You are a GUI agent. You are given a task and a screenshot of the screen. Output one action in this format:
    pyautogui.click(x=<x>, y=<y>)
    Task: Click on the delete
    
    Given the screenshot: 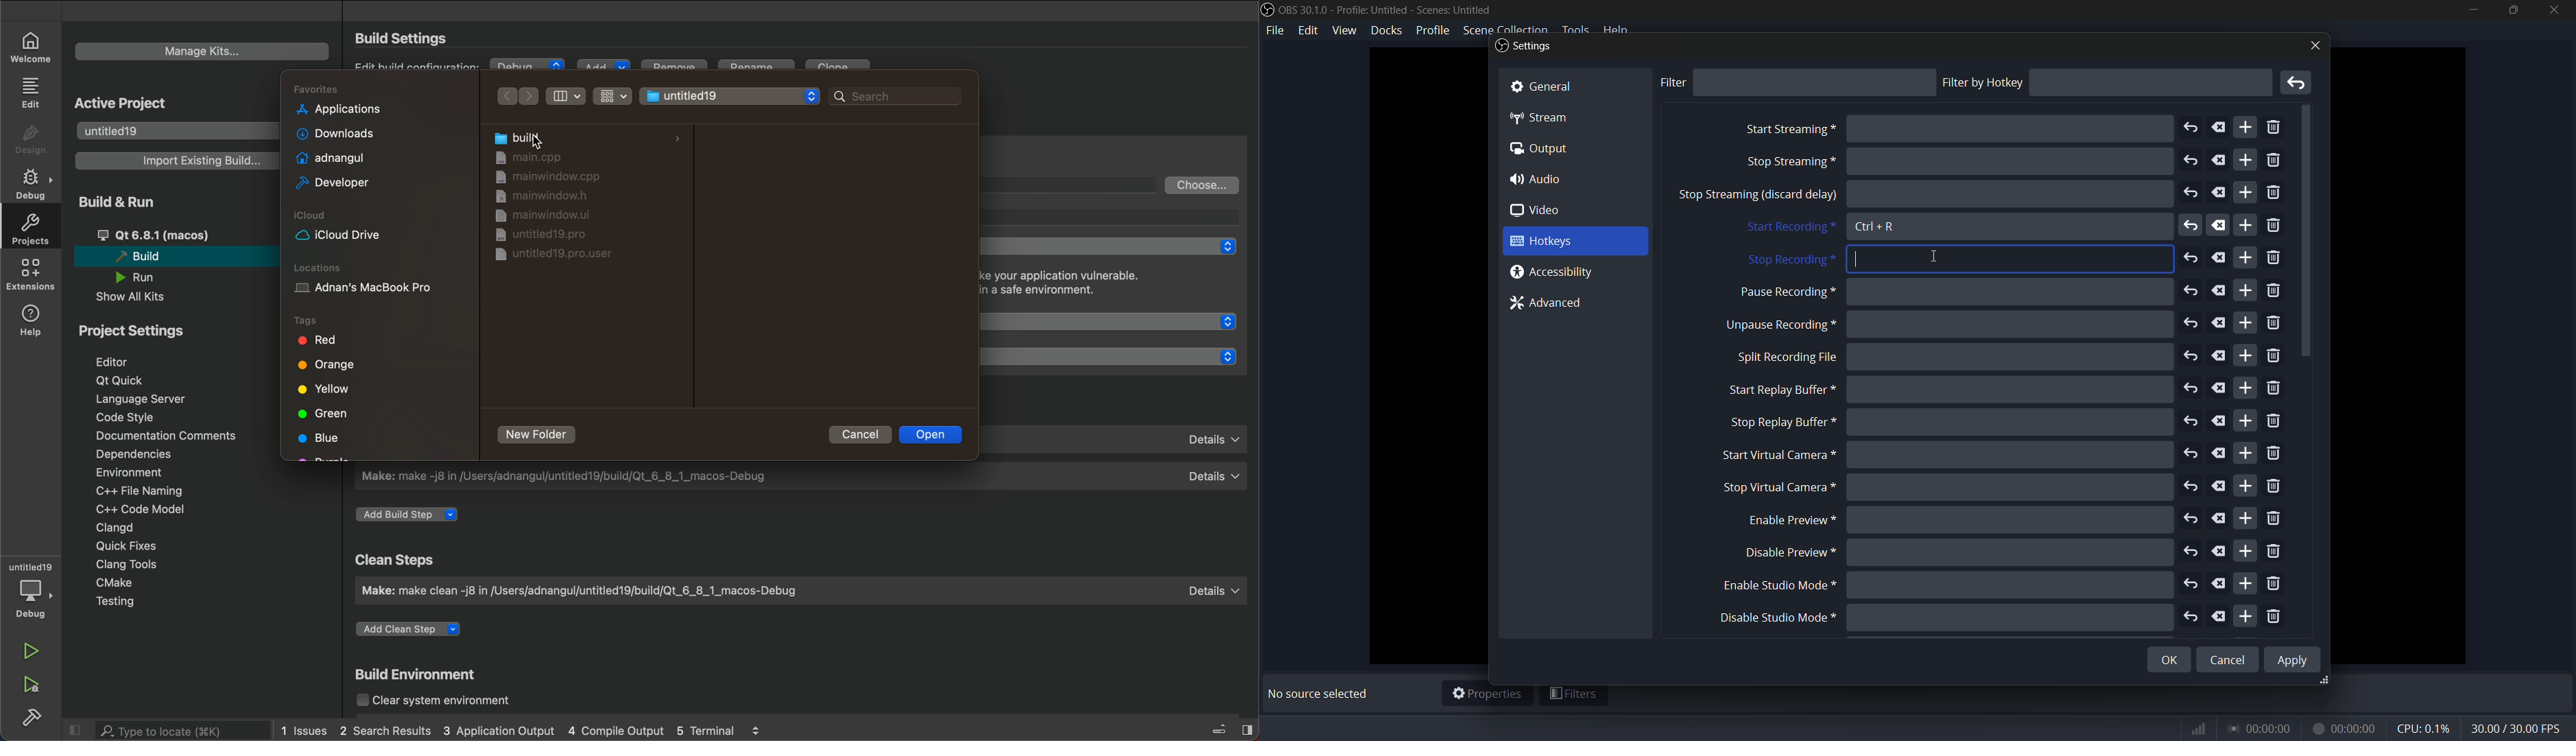 What is the action you would take?
    pyautogui.click(x=2219, y=486)
    